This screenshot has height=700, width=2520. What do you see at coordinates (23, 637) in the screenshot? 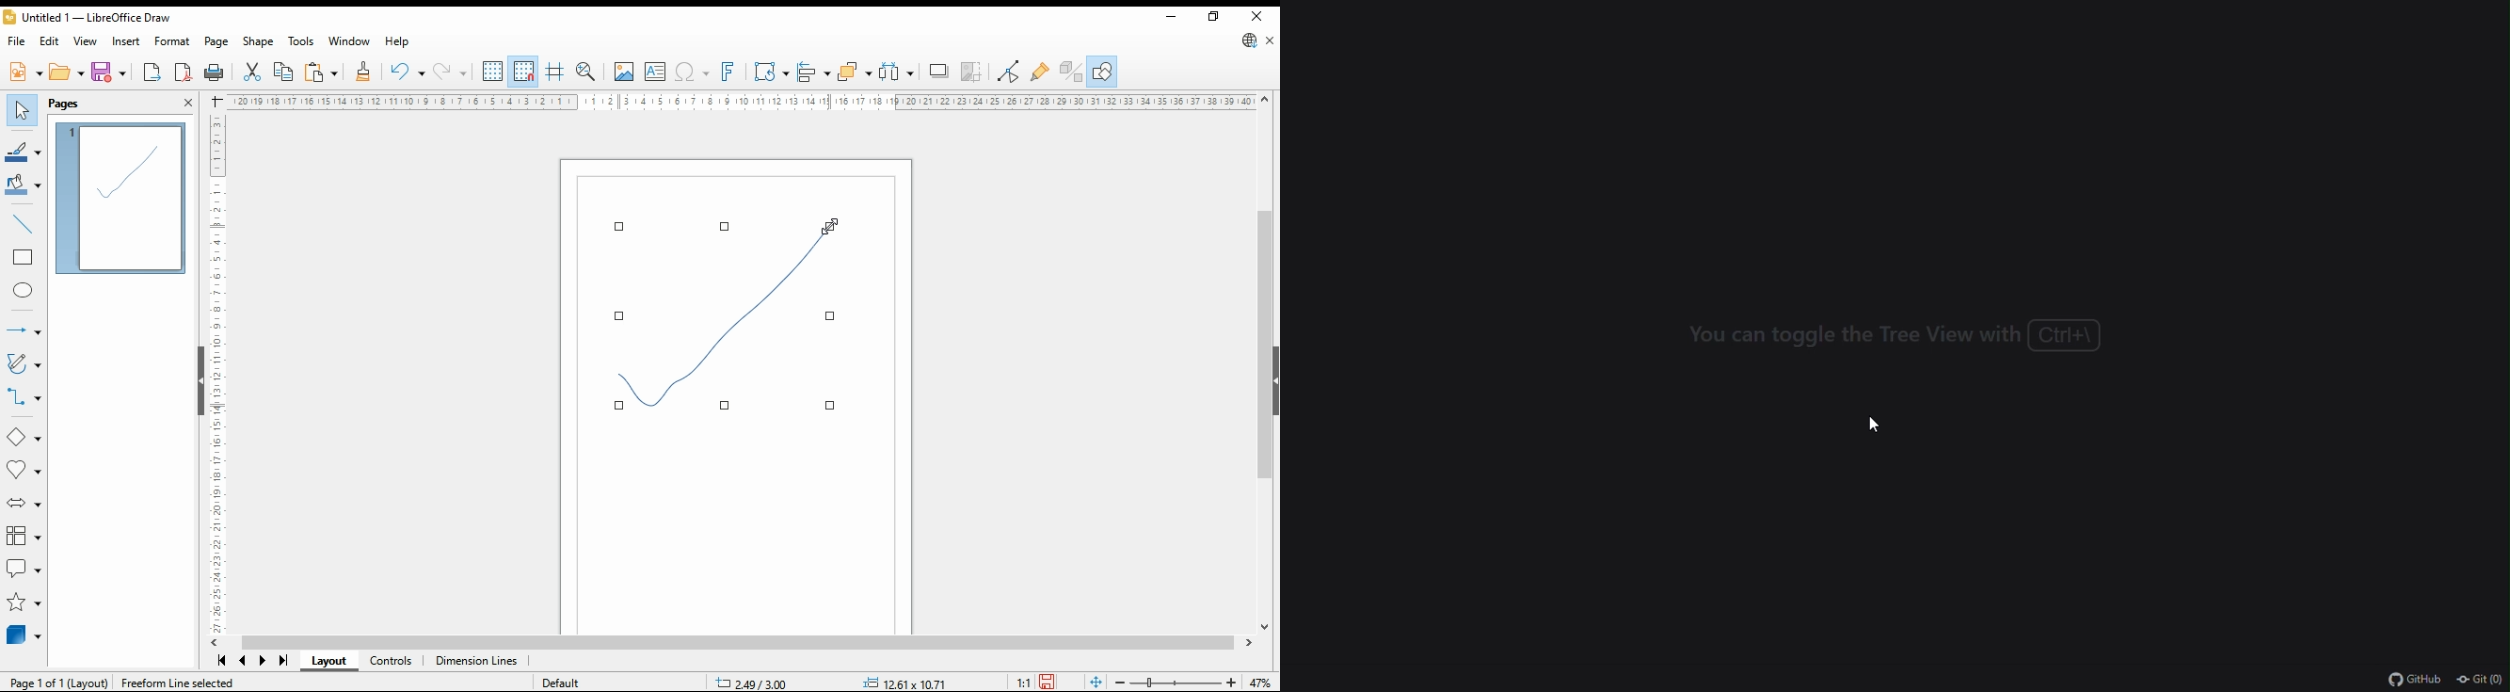
I see `3D objects` at bounding box center [23, 637].